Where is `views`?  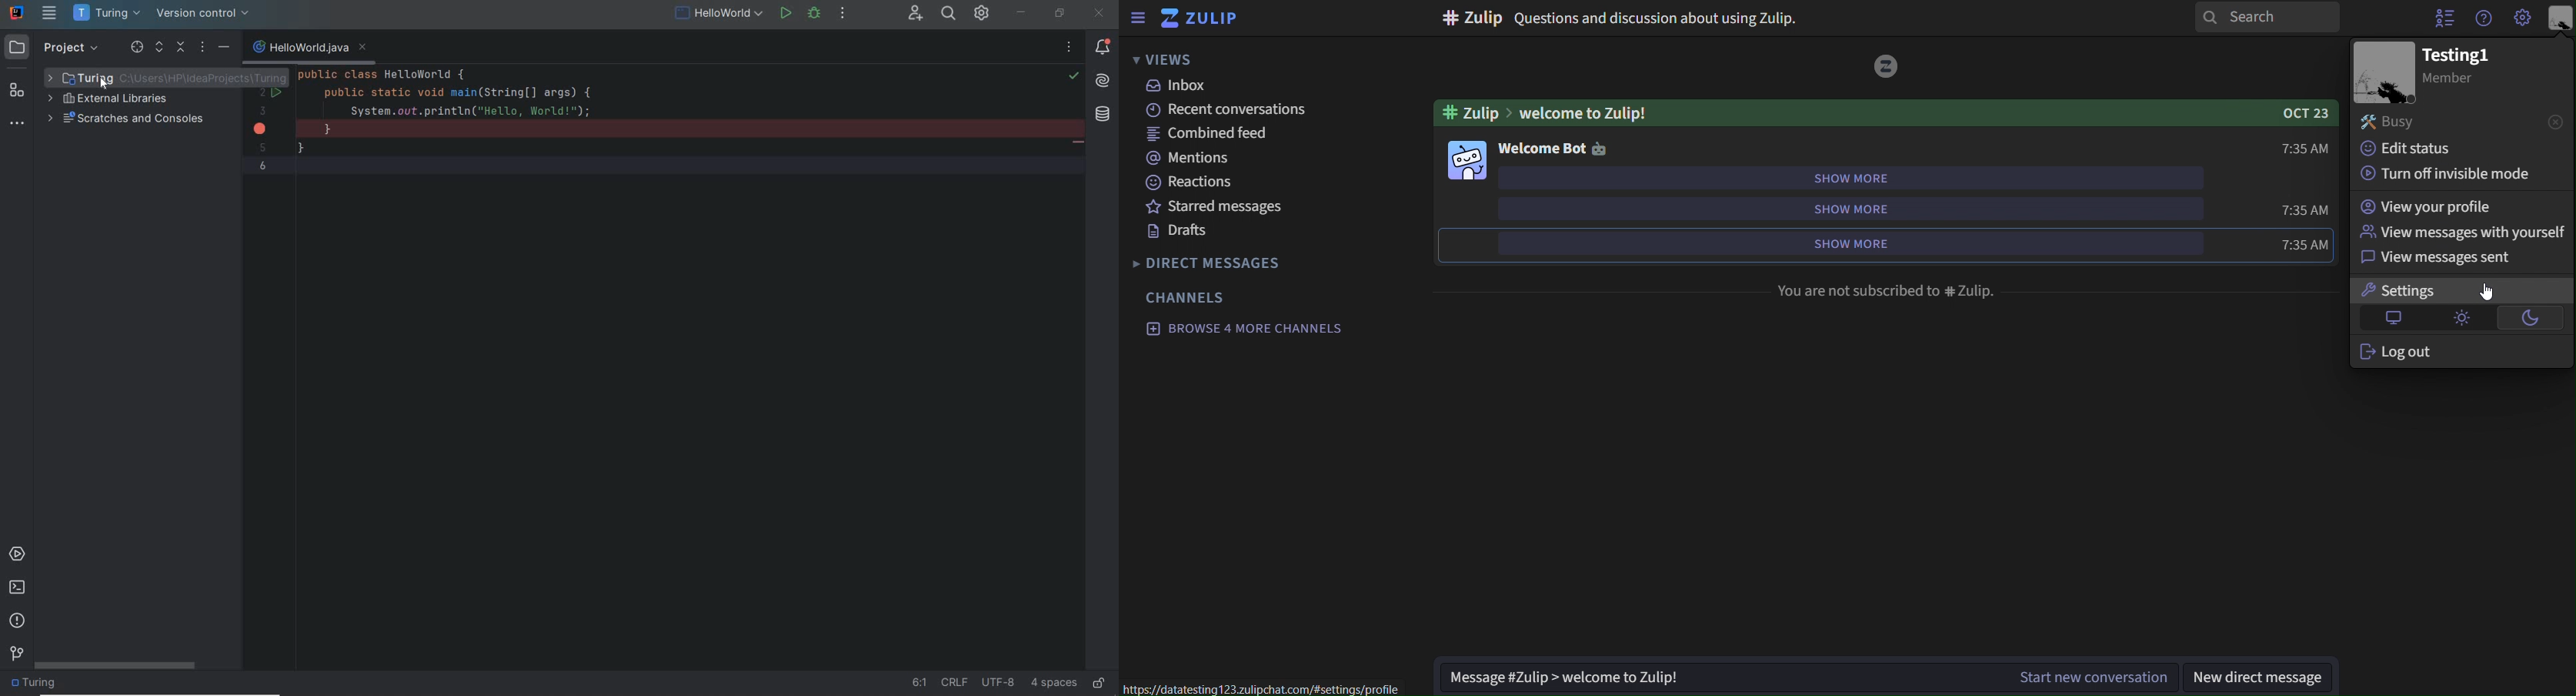 views is located at coordinates (1176, 59).